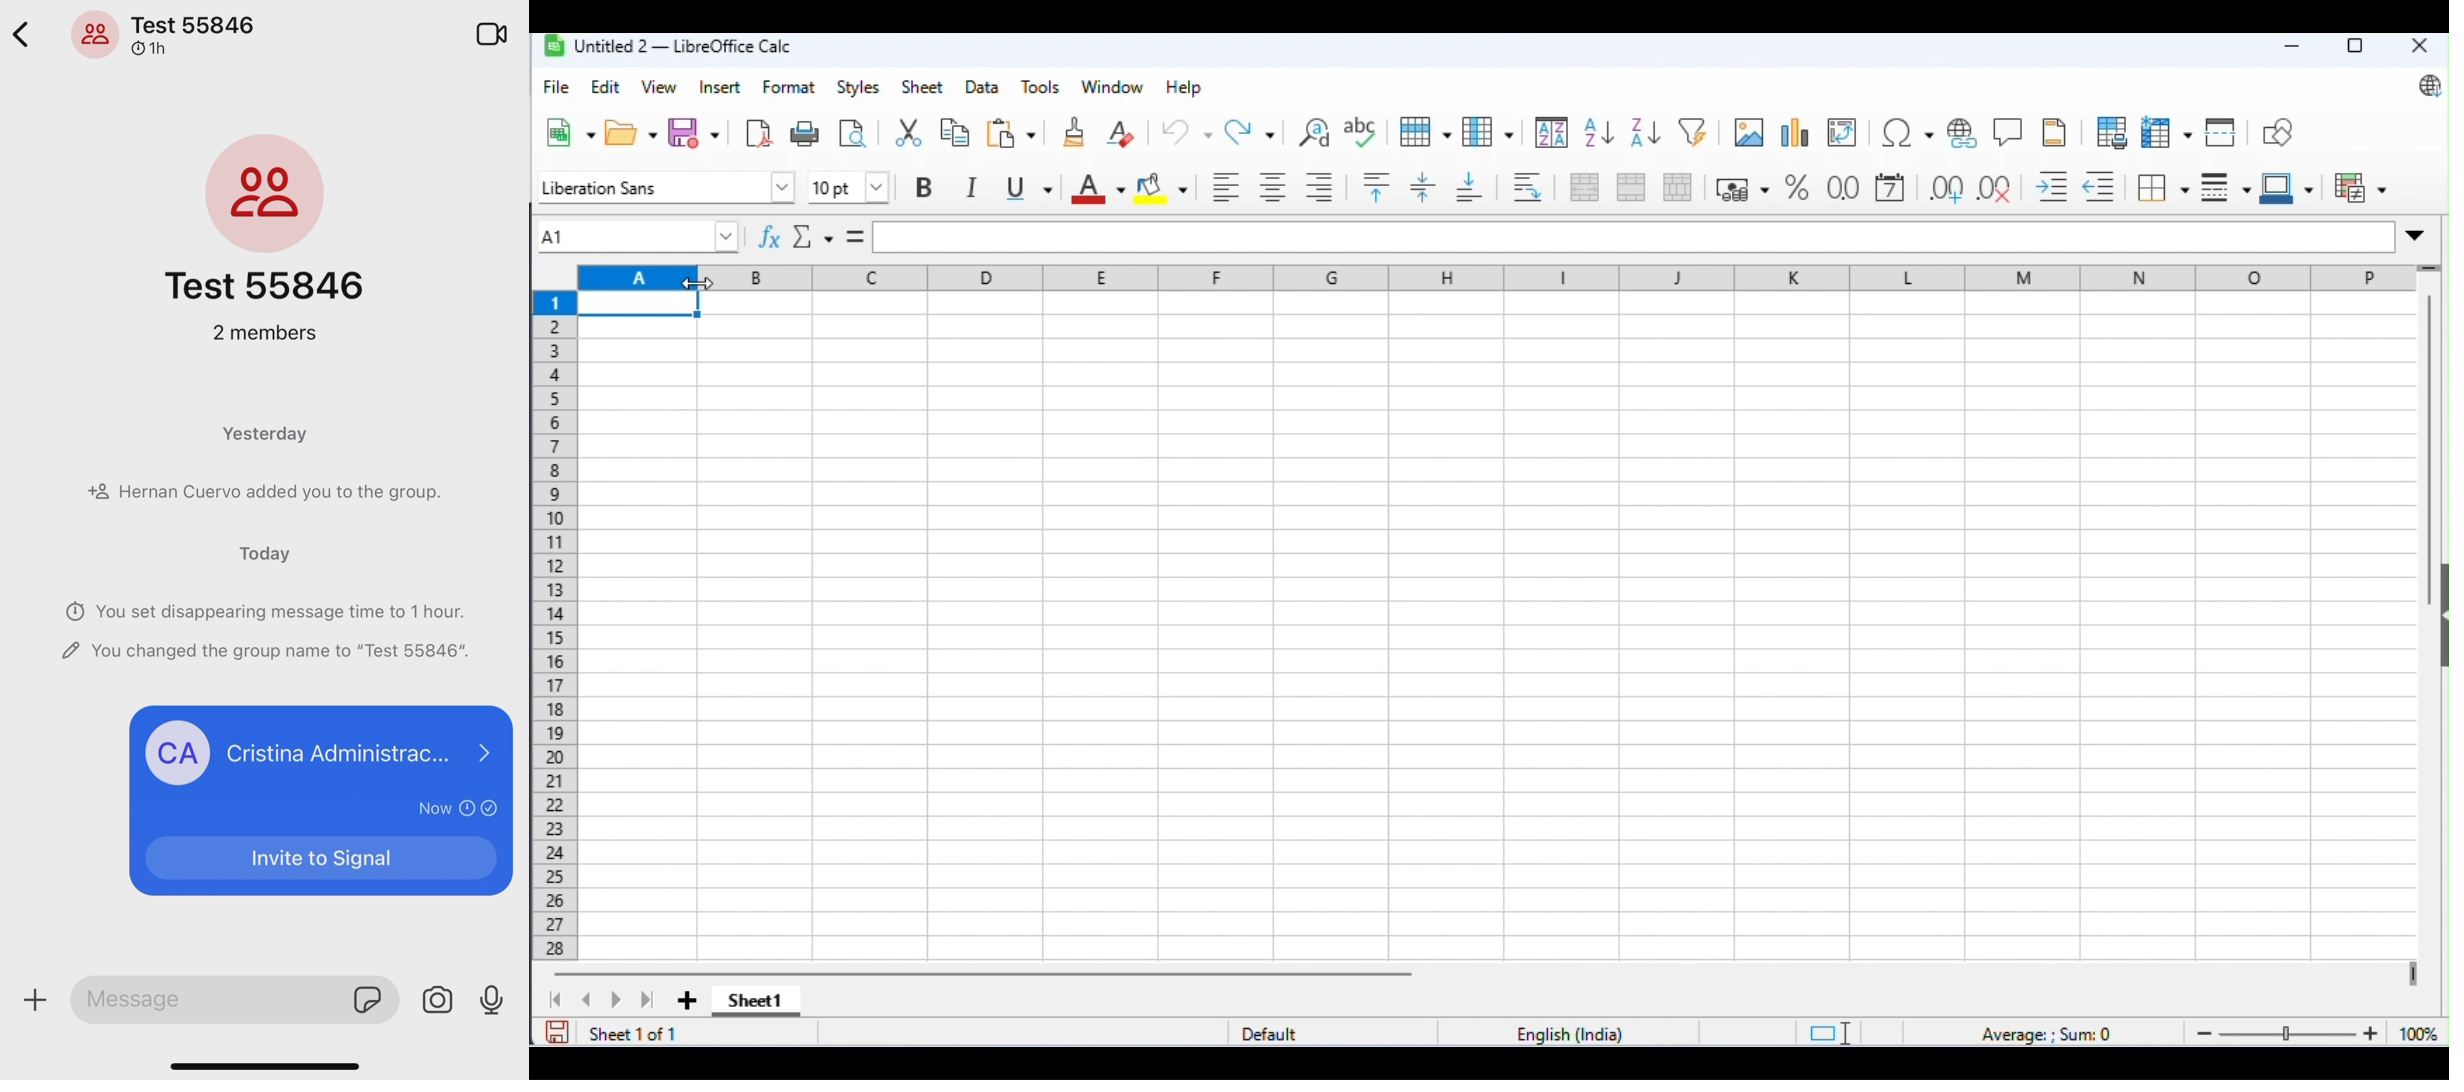 Image resolution: width=2464 pixels, height=1092 pixels. I want to click on sheet1, so click(752, 1003).